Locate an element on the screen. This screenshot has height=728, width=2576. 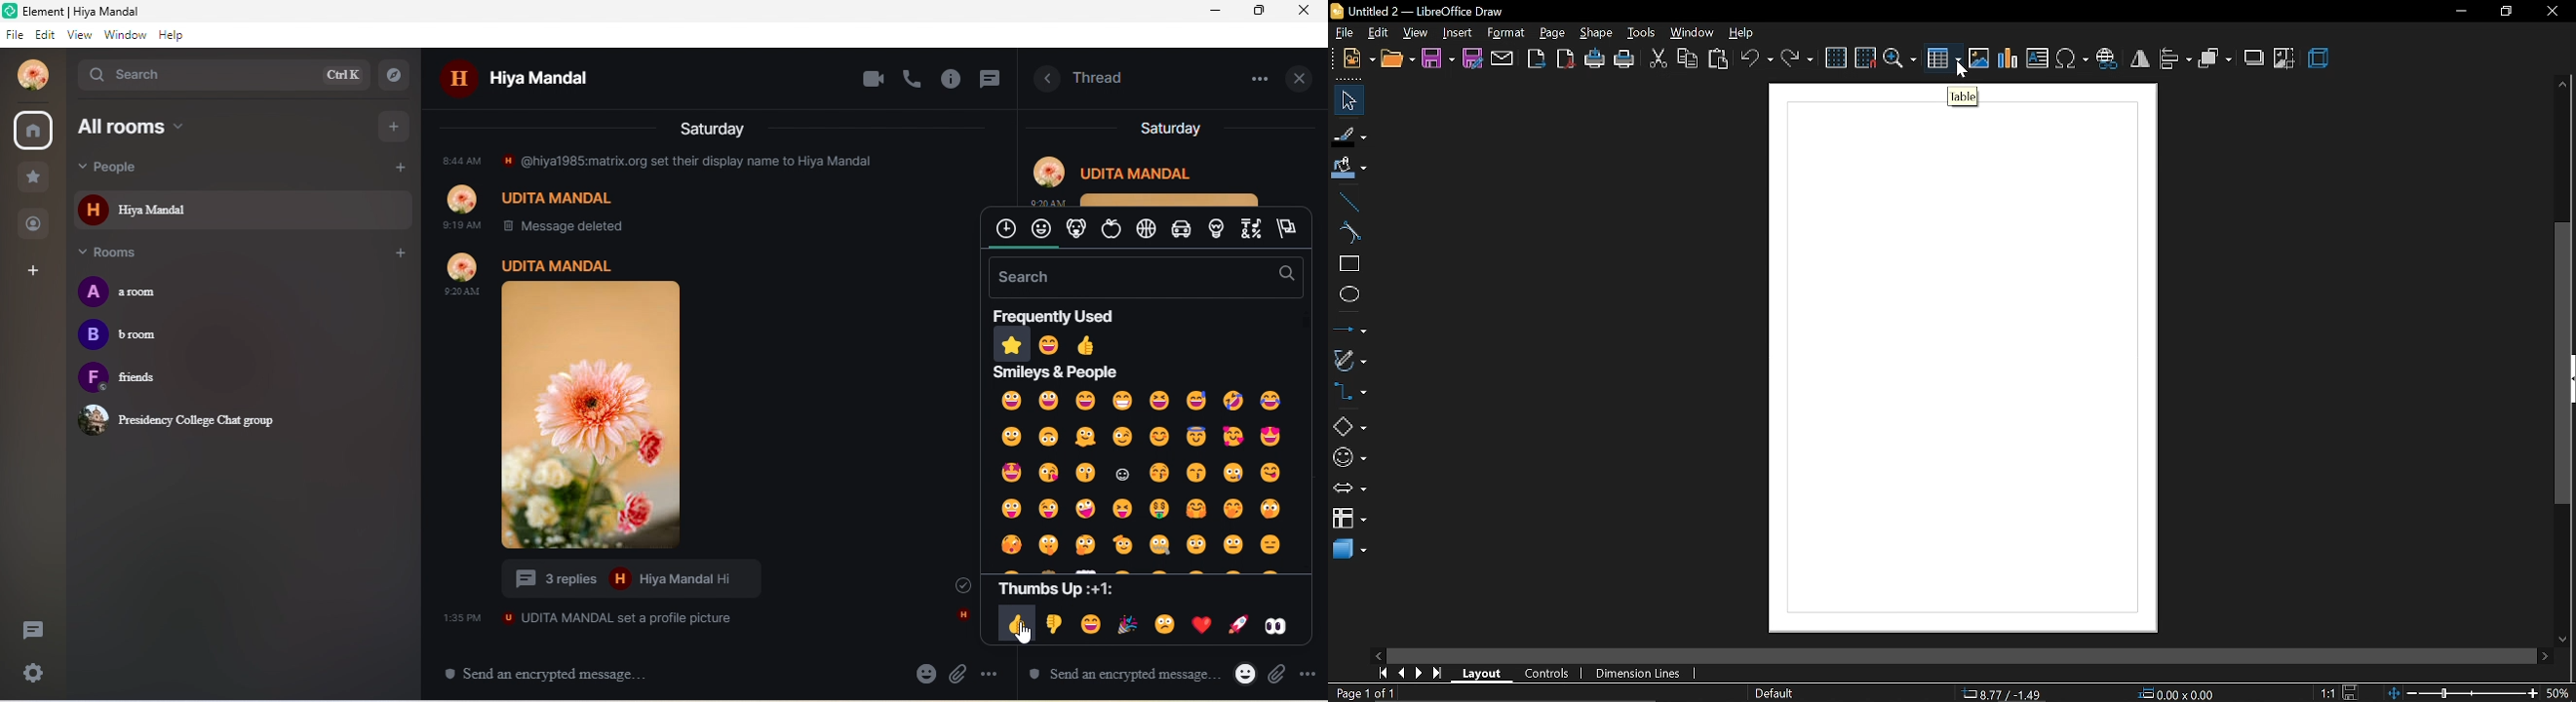
edit is located at coordinates (1379, 34).